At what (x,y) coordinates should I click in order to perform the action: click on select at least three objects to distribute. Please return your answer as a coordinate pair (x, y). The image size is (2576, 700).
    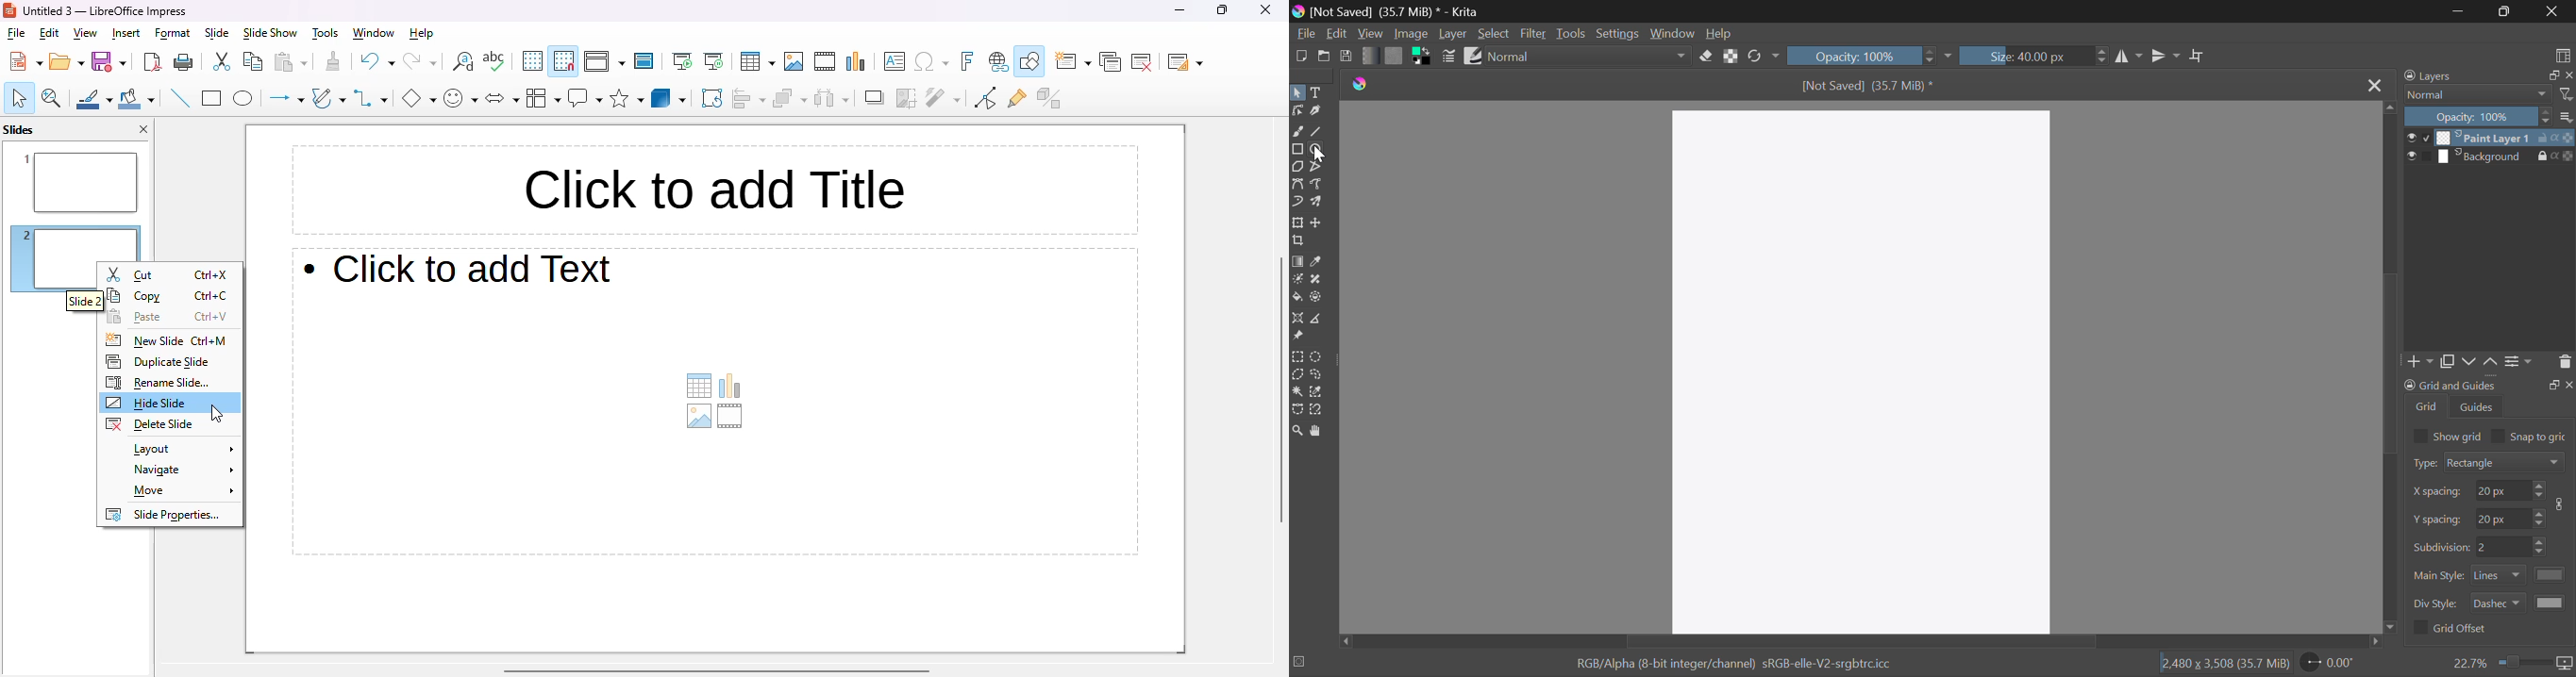
    Looking at the image, I should click on (832, 97).